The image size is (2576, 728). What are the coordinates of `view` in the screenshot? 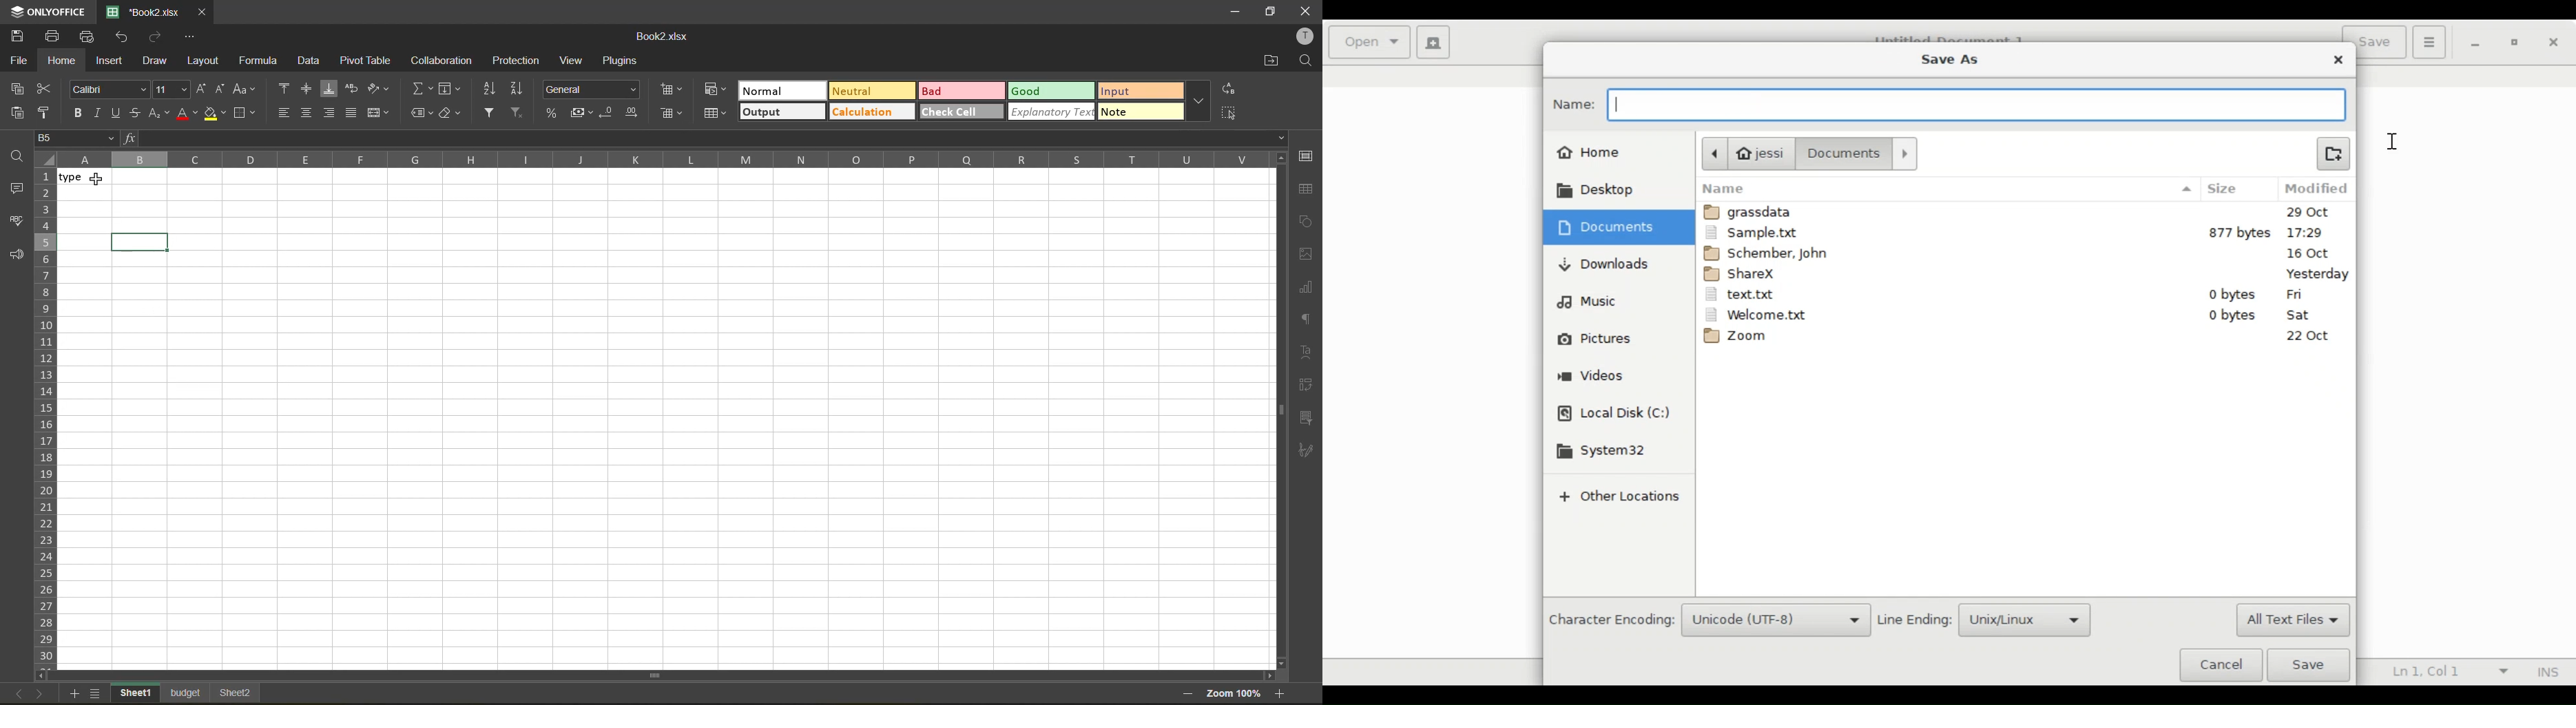 It's located at (574, 61).